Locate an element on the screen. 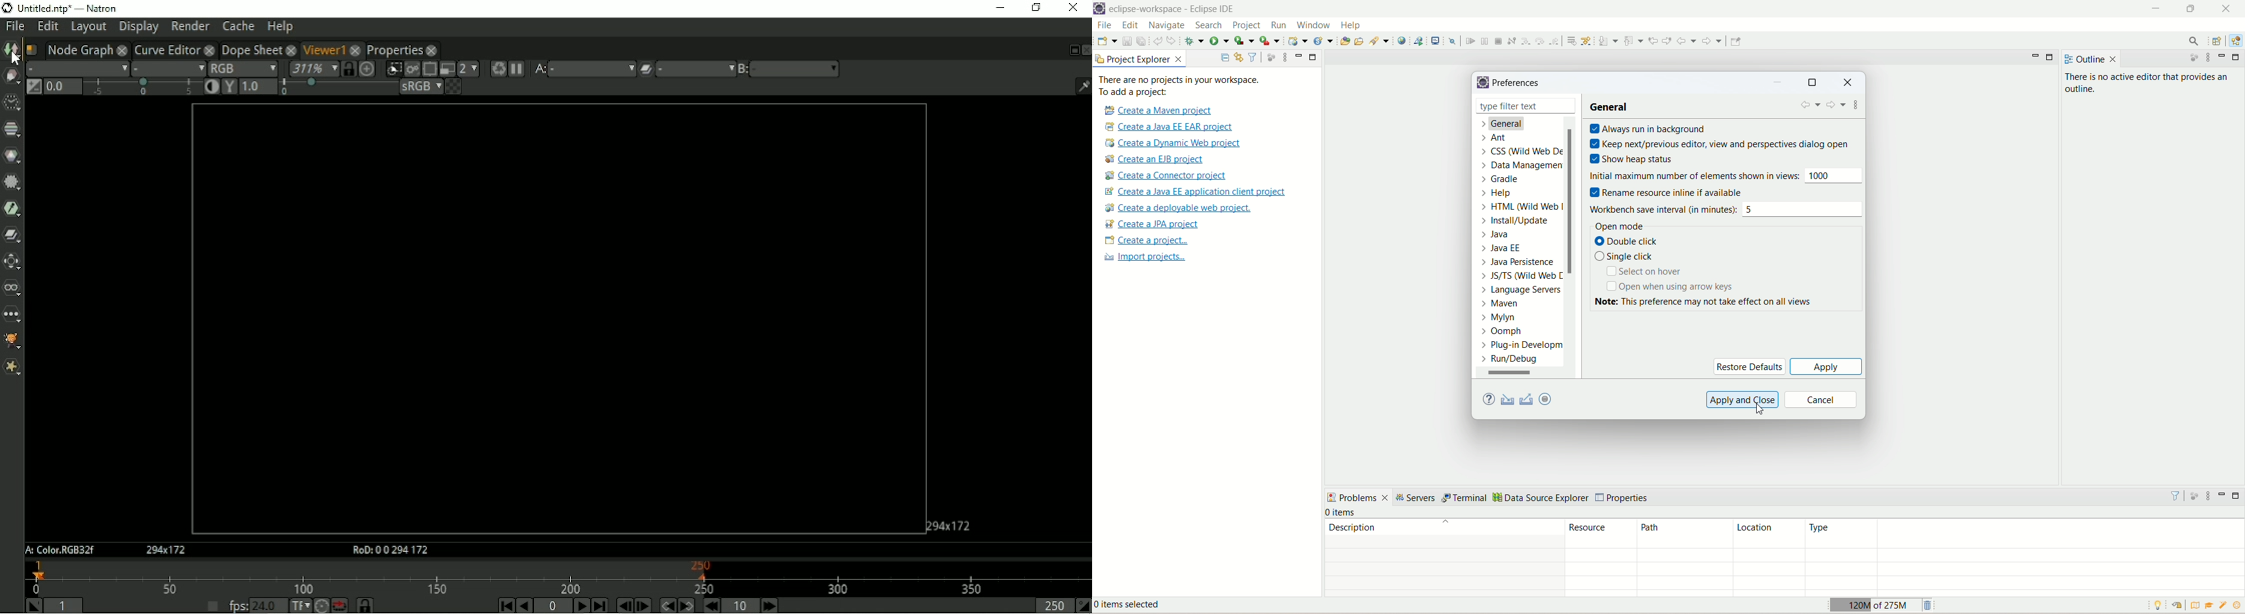  ant is located at coordinates (1494, 138).